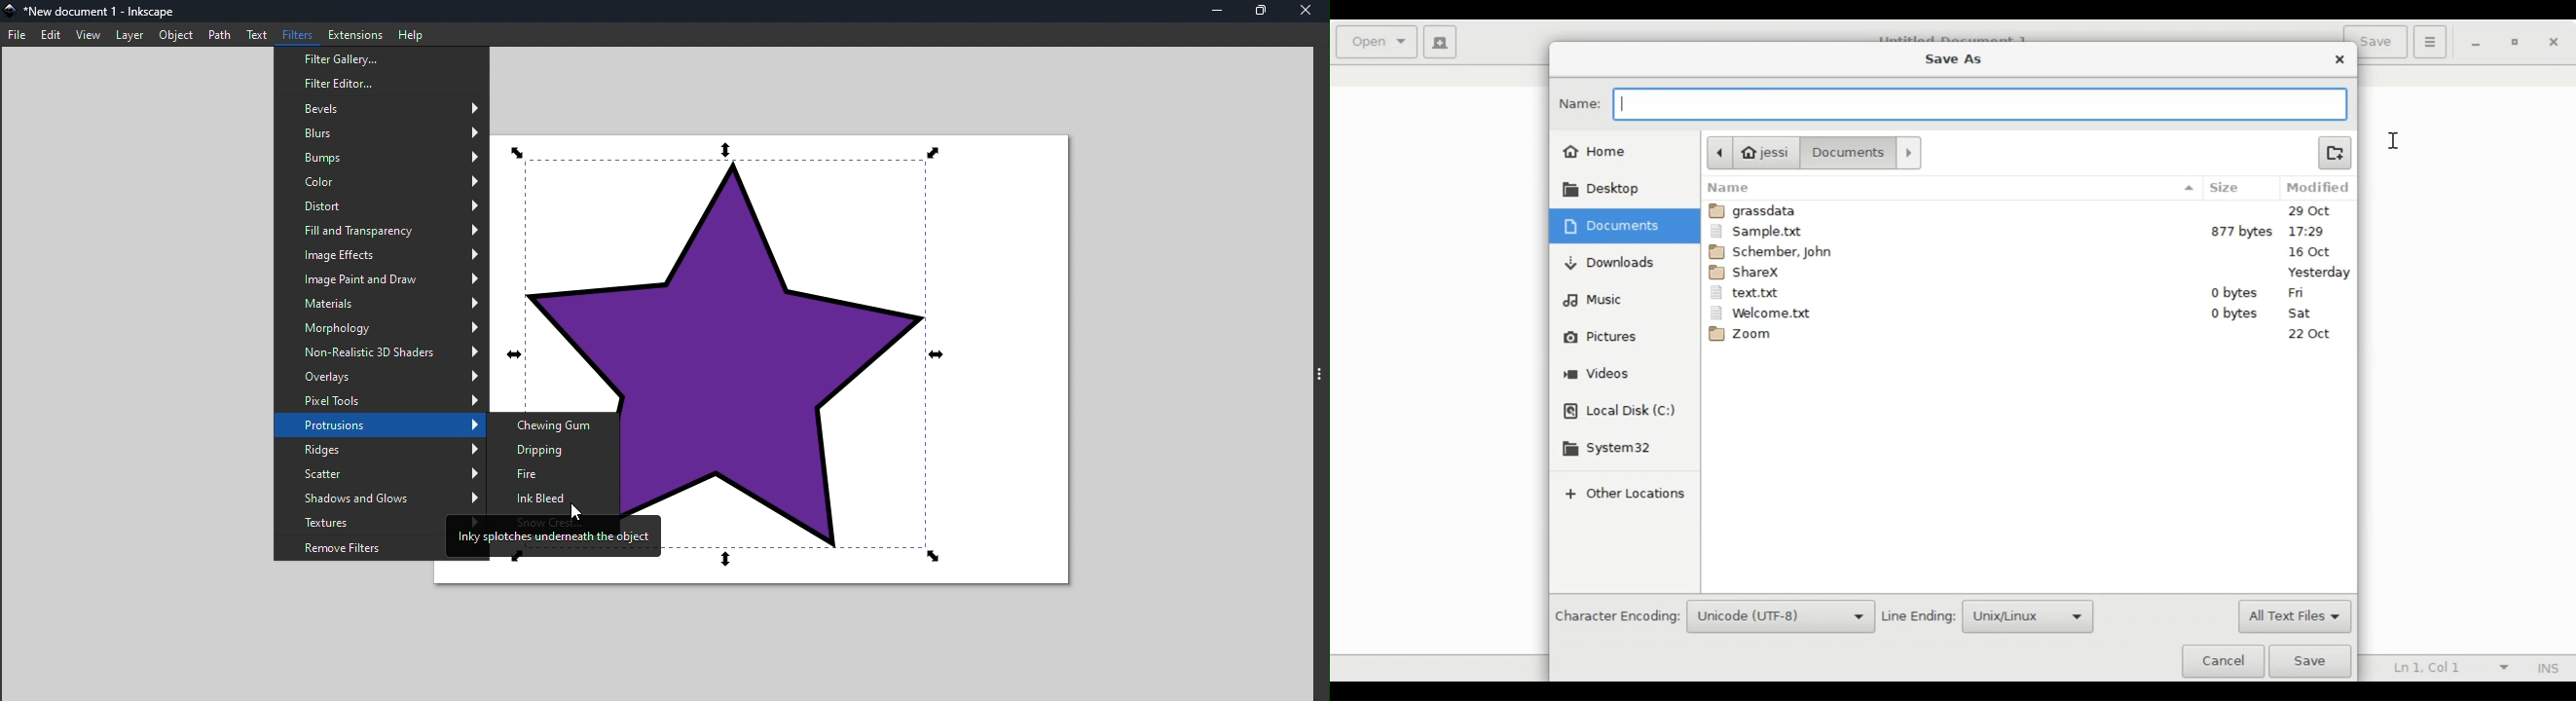  Describe the element at coordinates (2341, 60) in the screenshot. I see `Close` at that location.